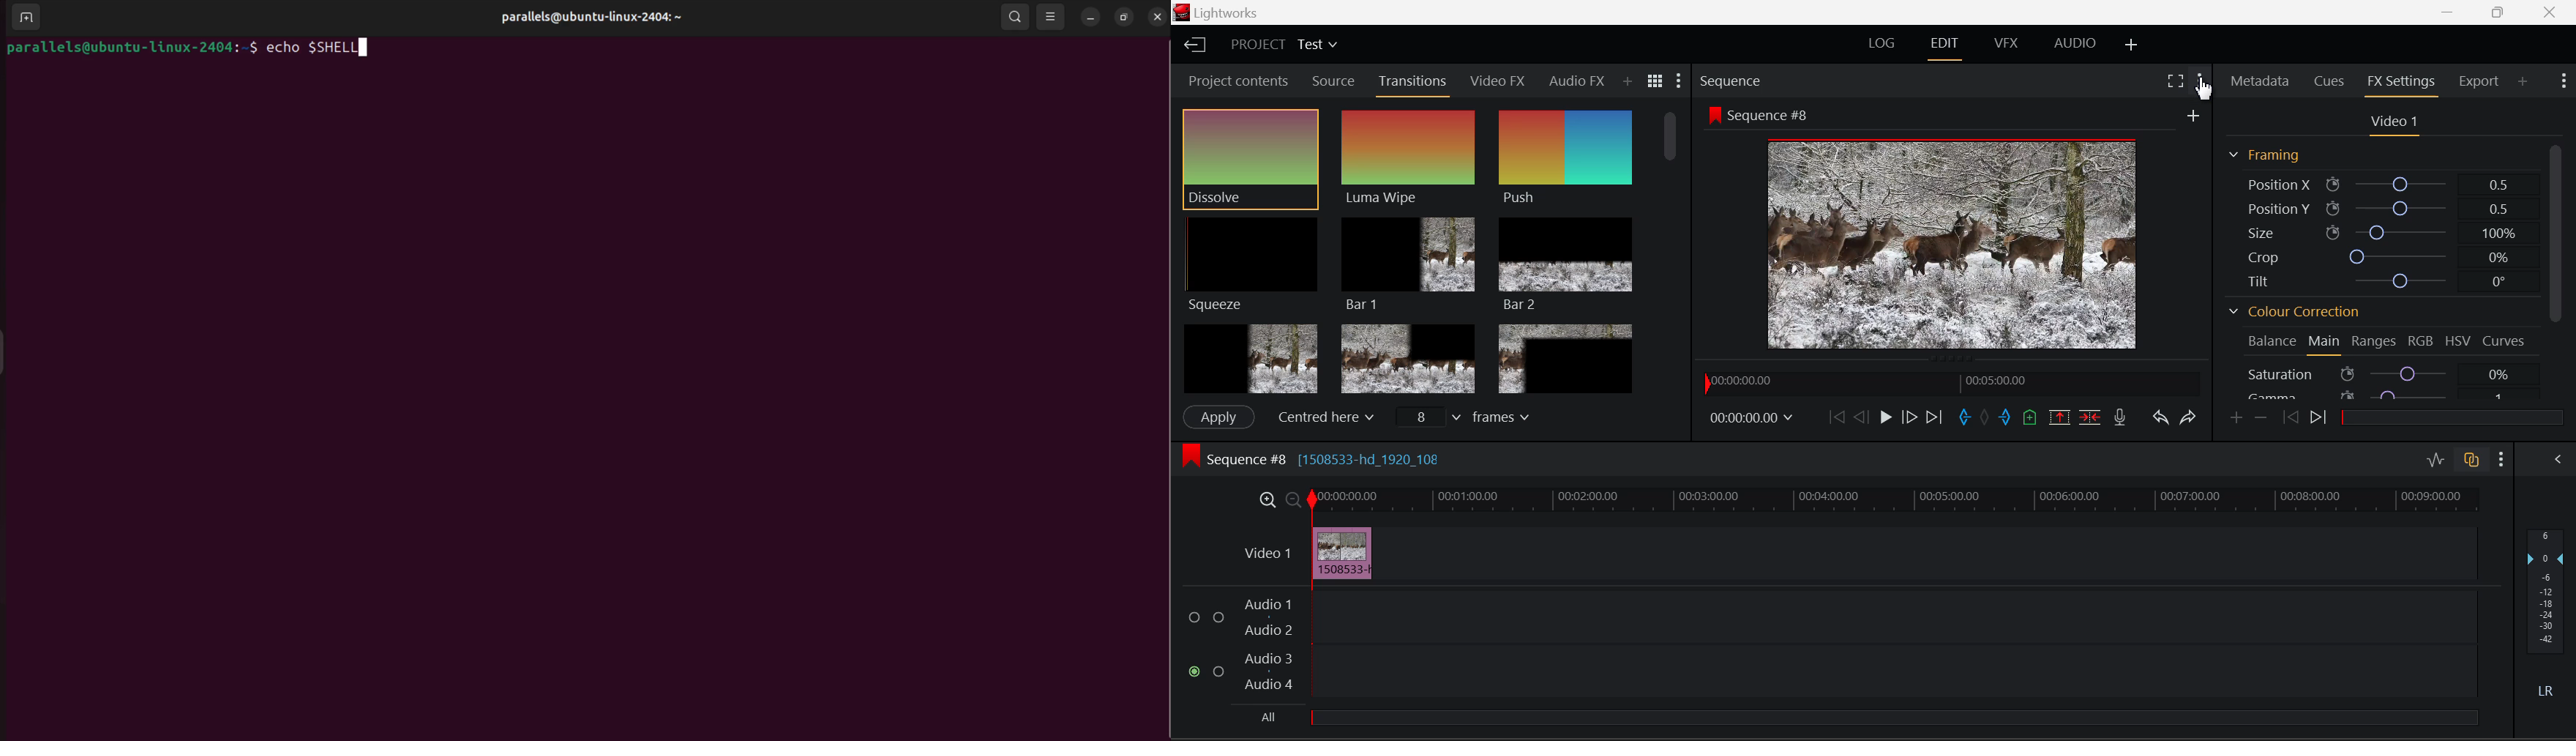  Describe the element at coordinates (2326, 344) in the screenshot. I see `Main` at that location.